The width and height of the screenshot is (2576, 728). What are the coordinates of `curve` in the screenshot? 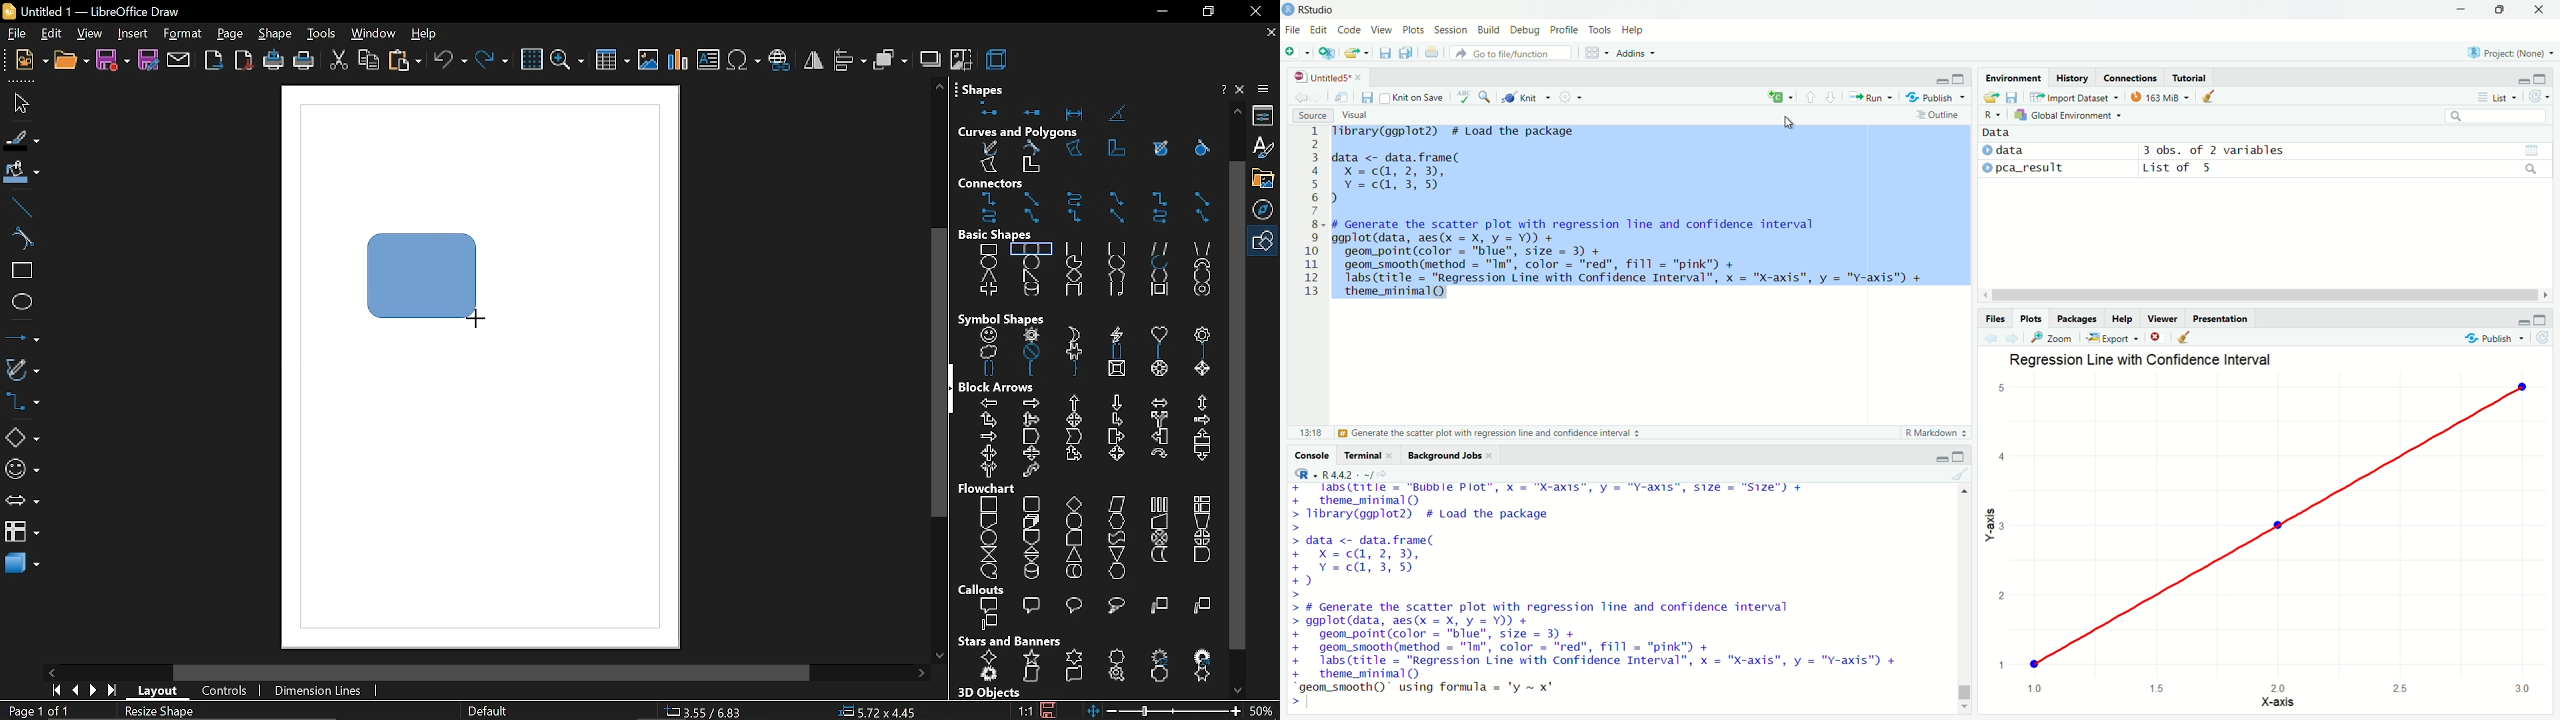 It's located at (22, 240).